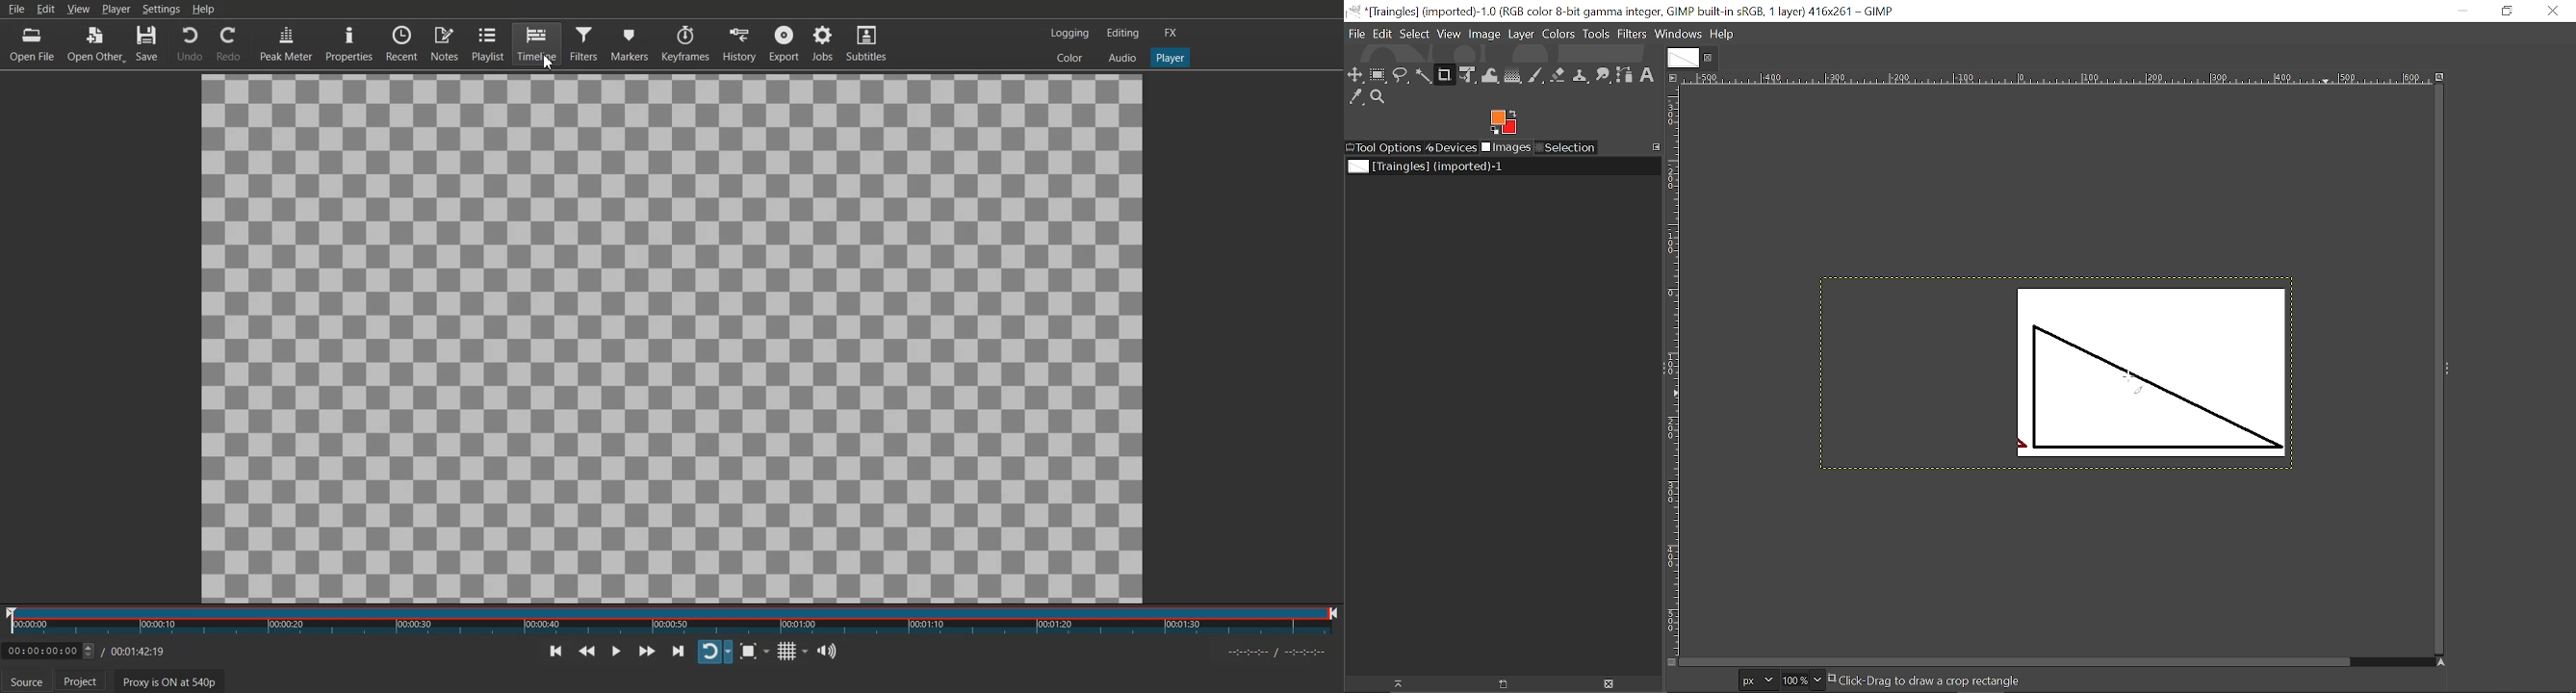 The width and height of the screenshot is (2576, 700). What do you see at coordinates (1070, 33) in the screenshot?
I see `Logging` at bounding box center [1070, 33].